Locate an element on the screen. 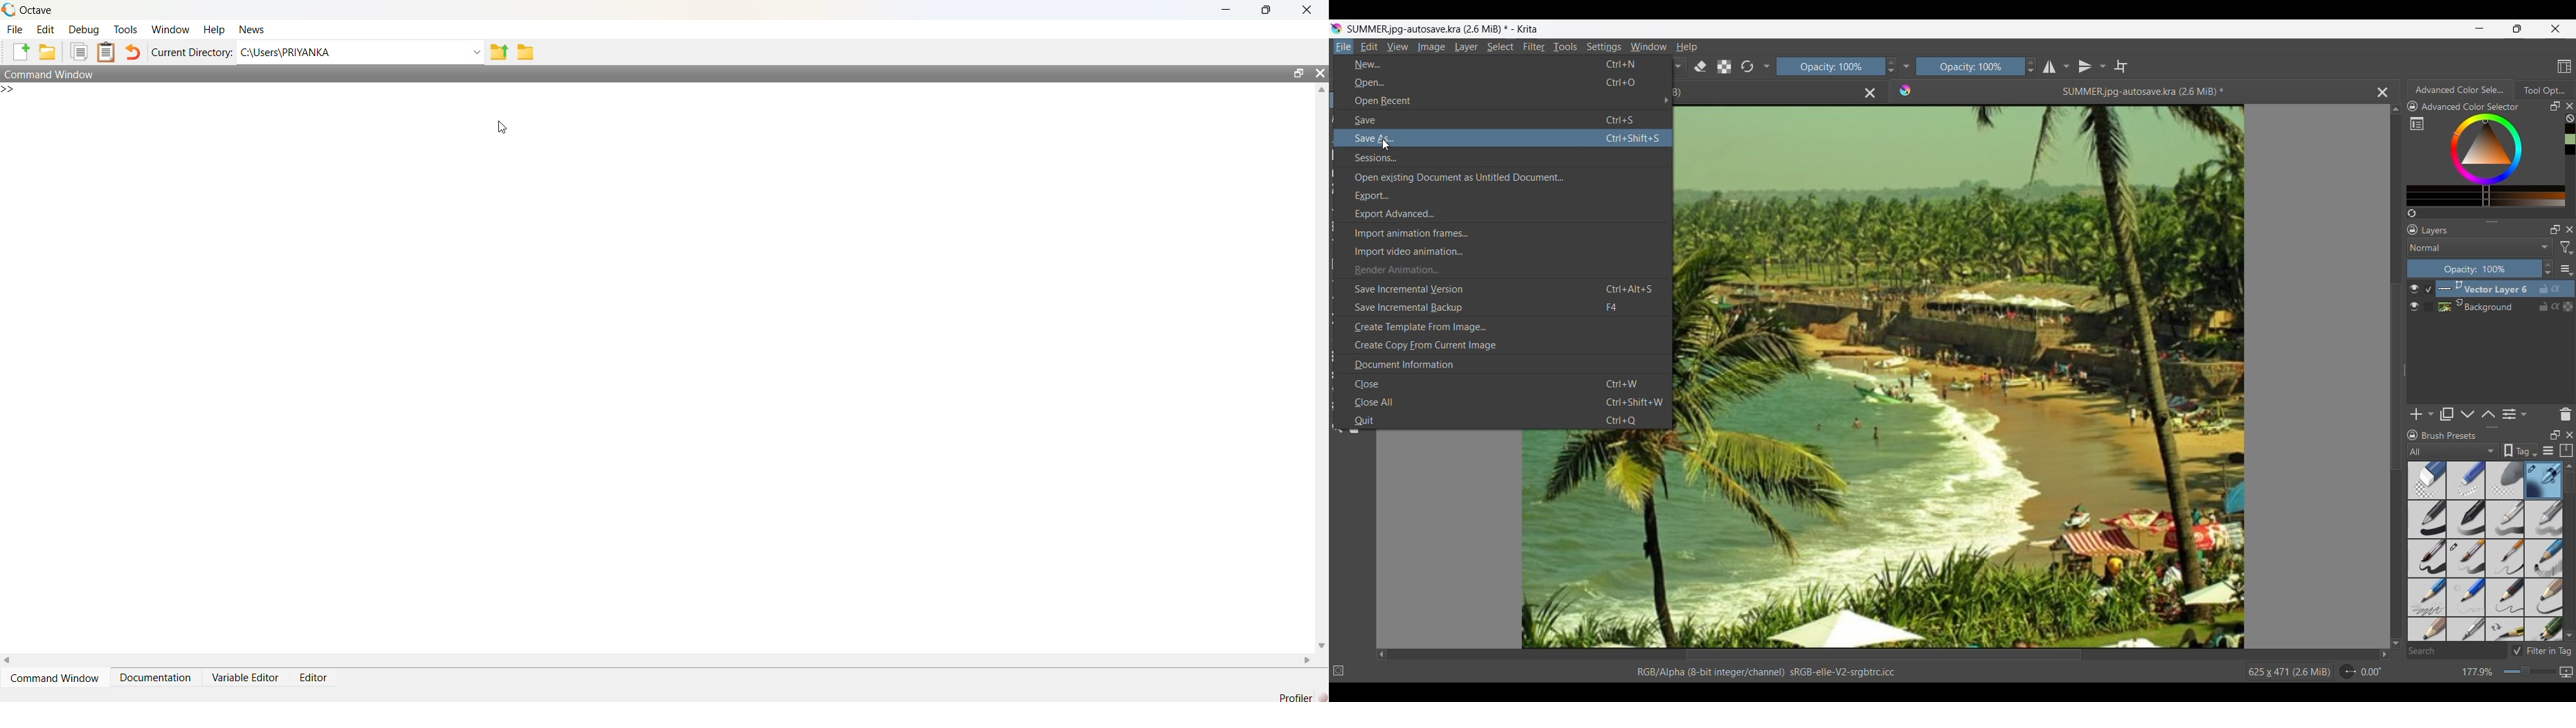  File details is located at coordinates (1766, 672).